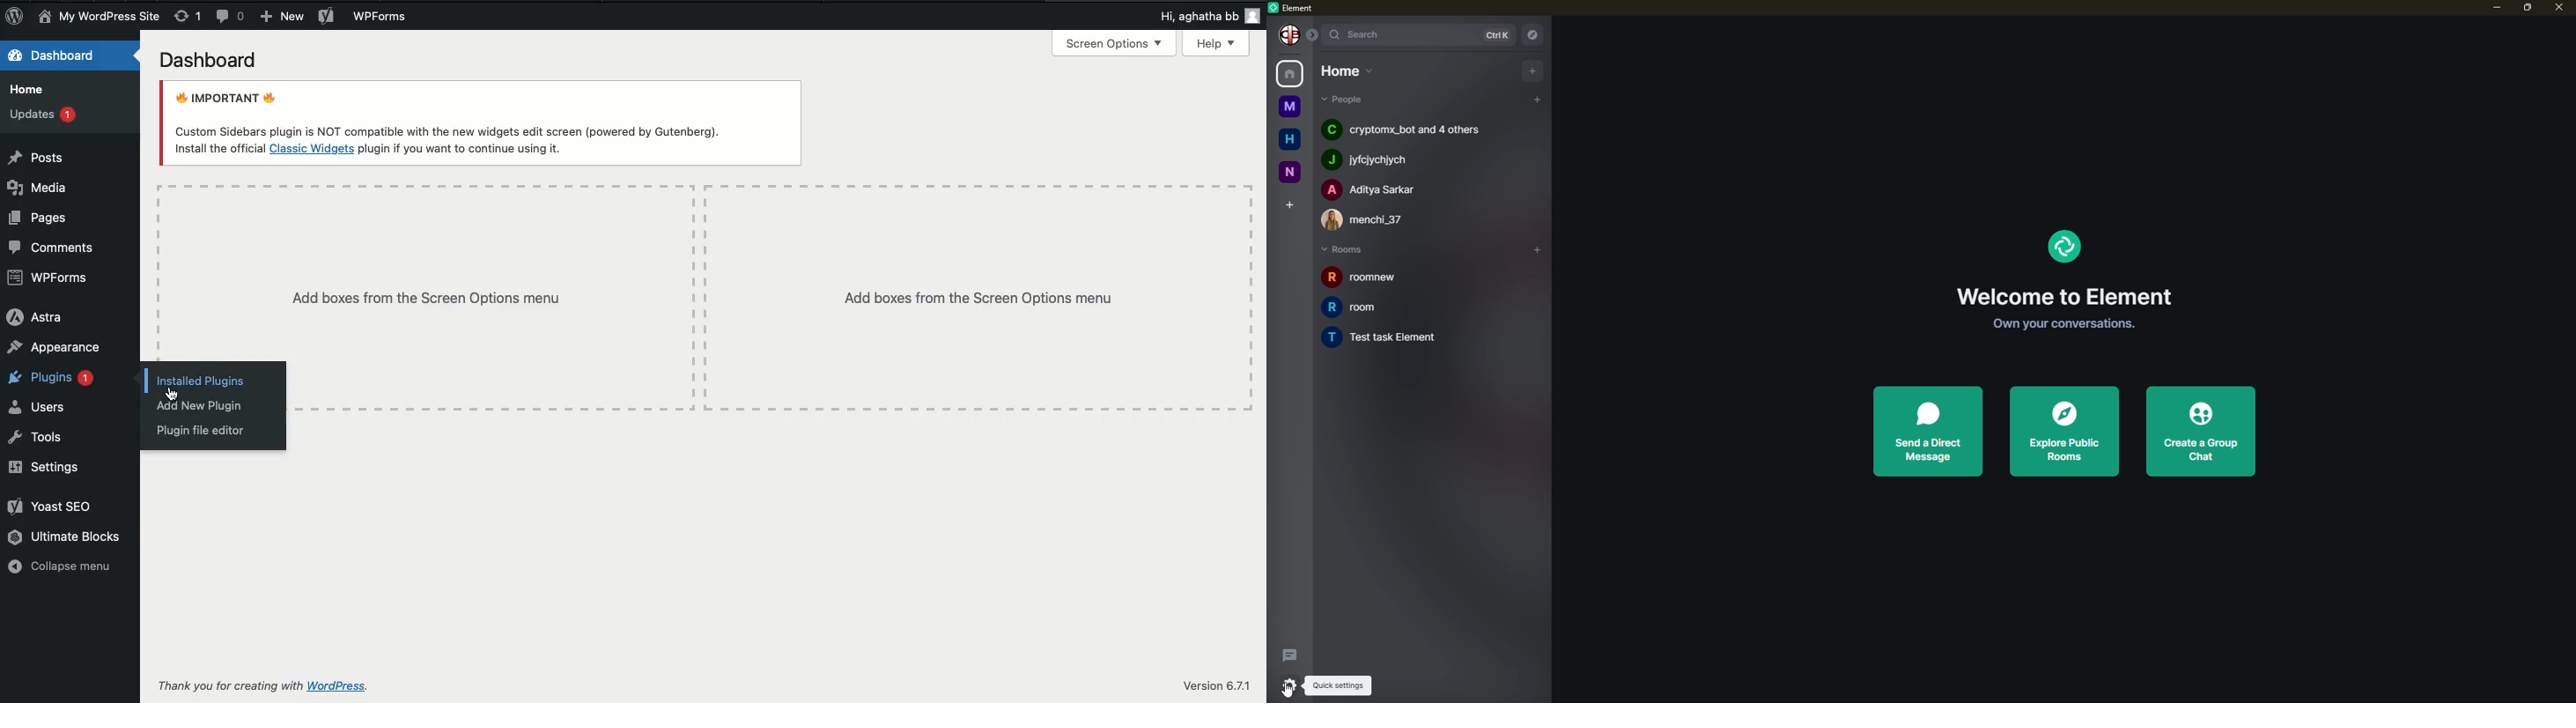 Image resolution: width=2576 pixels, height=728 pixels. I want to click on Version 6.7.1, so click(1214, 686).